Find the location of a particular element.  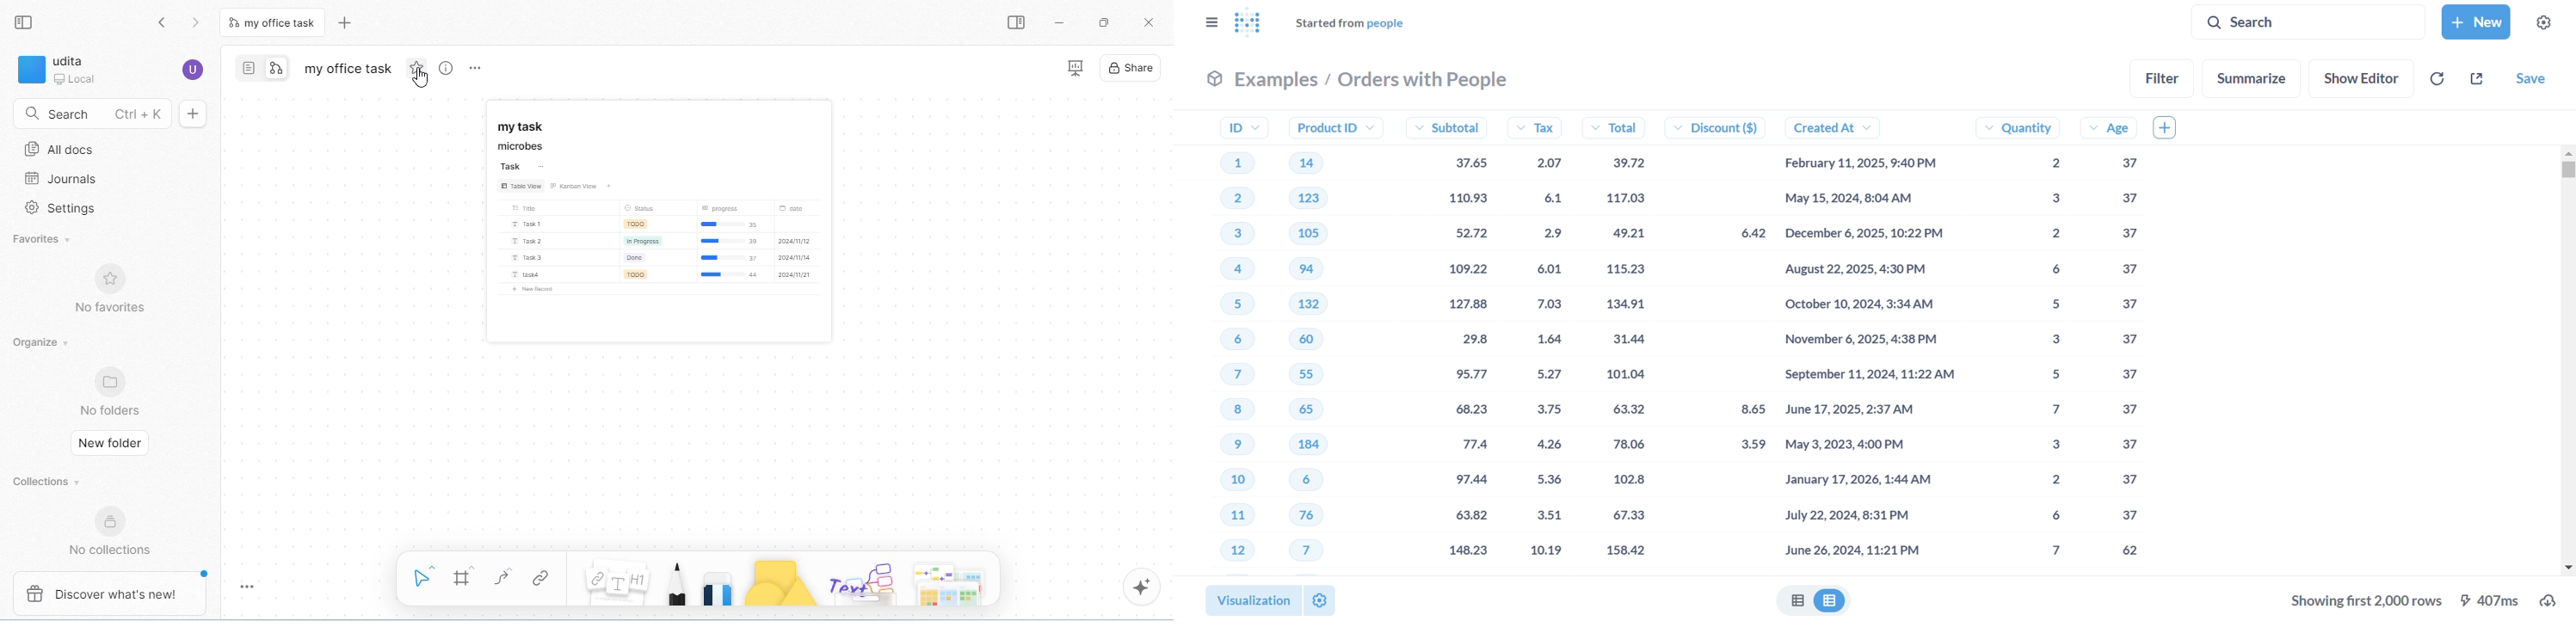

settings is located at coordinates (65, 207).